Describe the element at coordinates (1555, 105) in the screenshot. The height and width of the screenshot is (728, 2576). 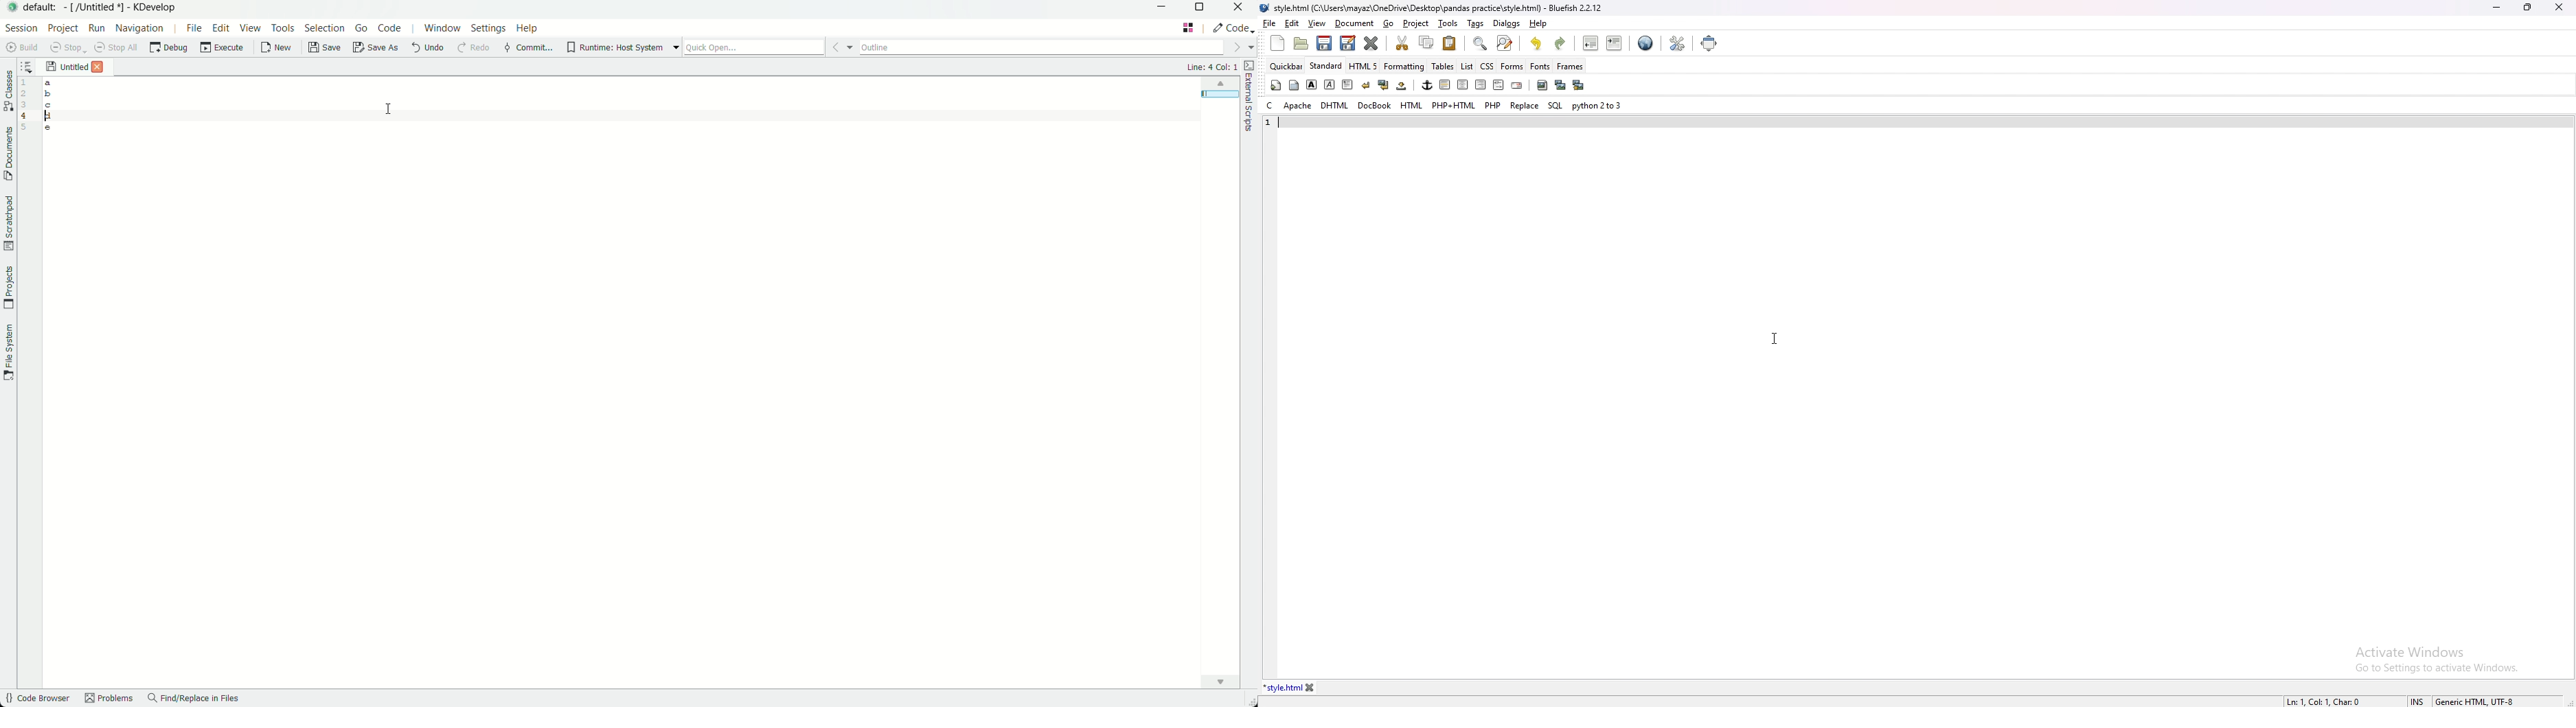
I see `sql` at that location.